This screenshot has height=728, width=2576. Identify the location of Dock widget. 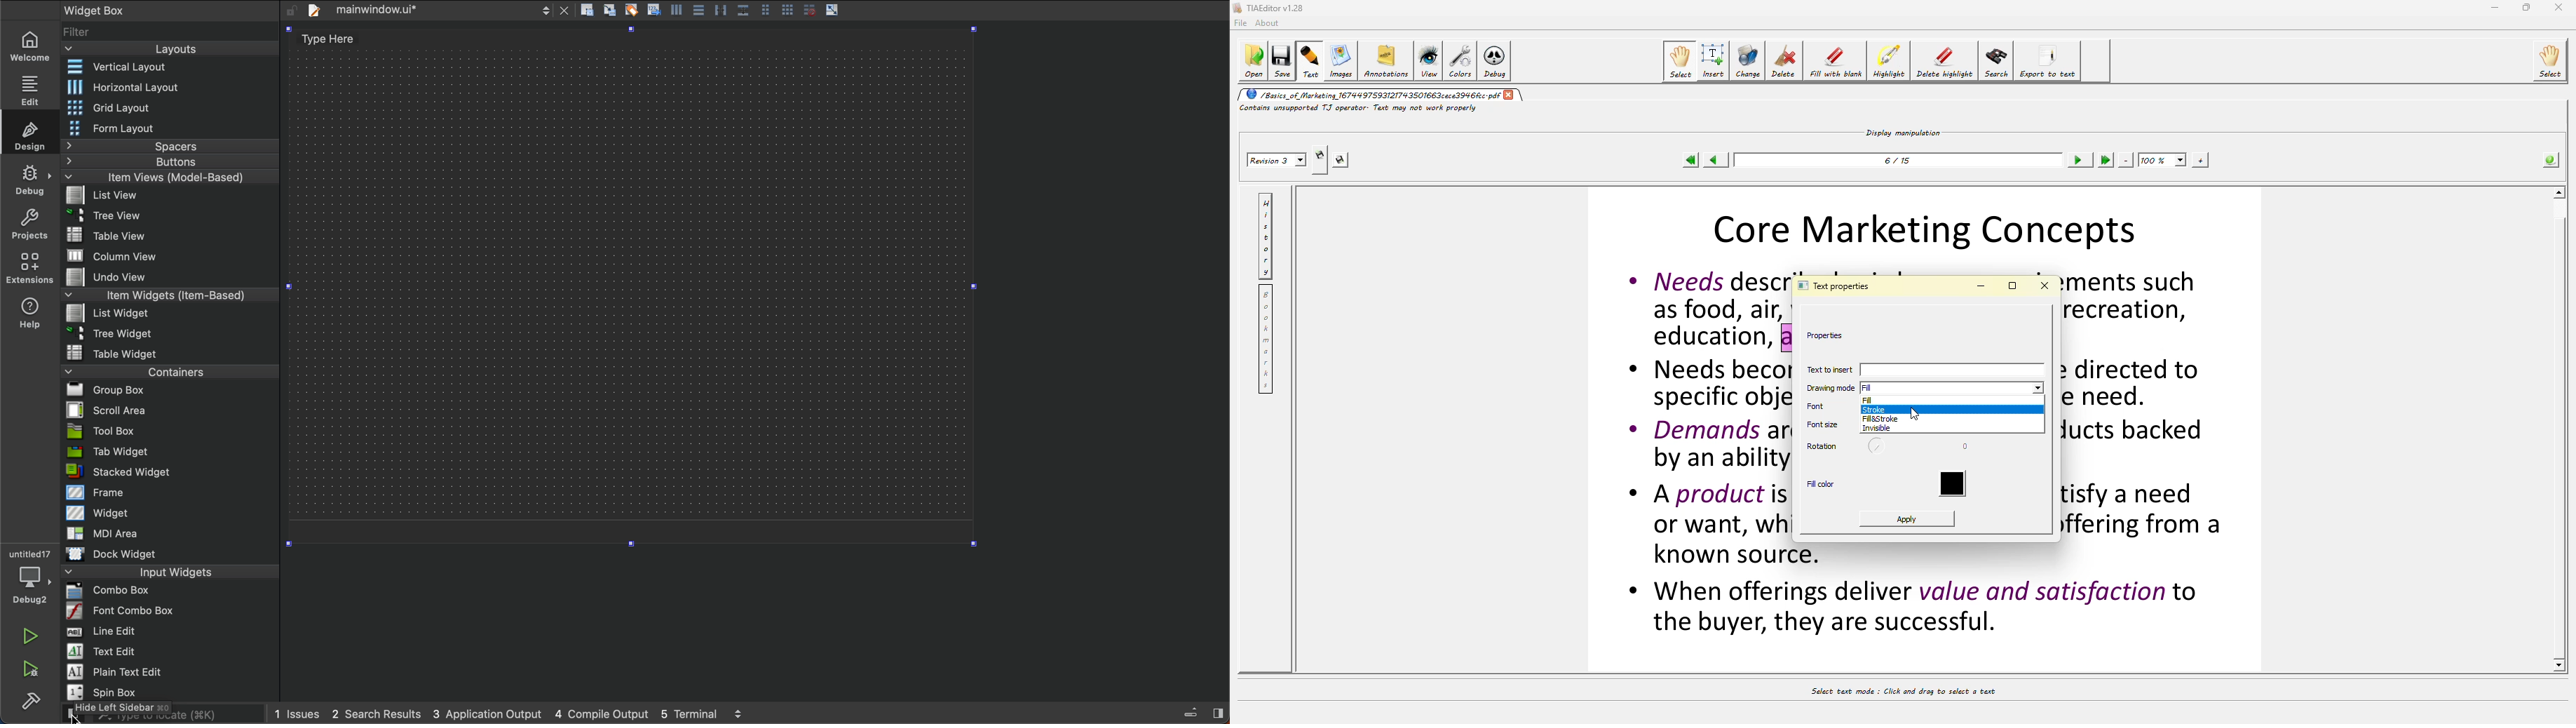
(117, 554).